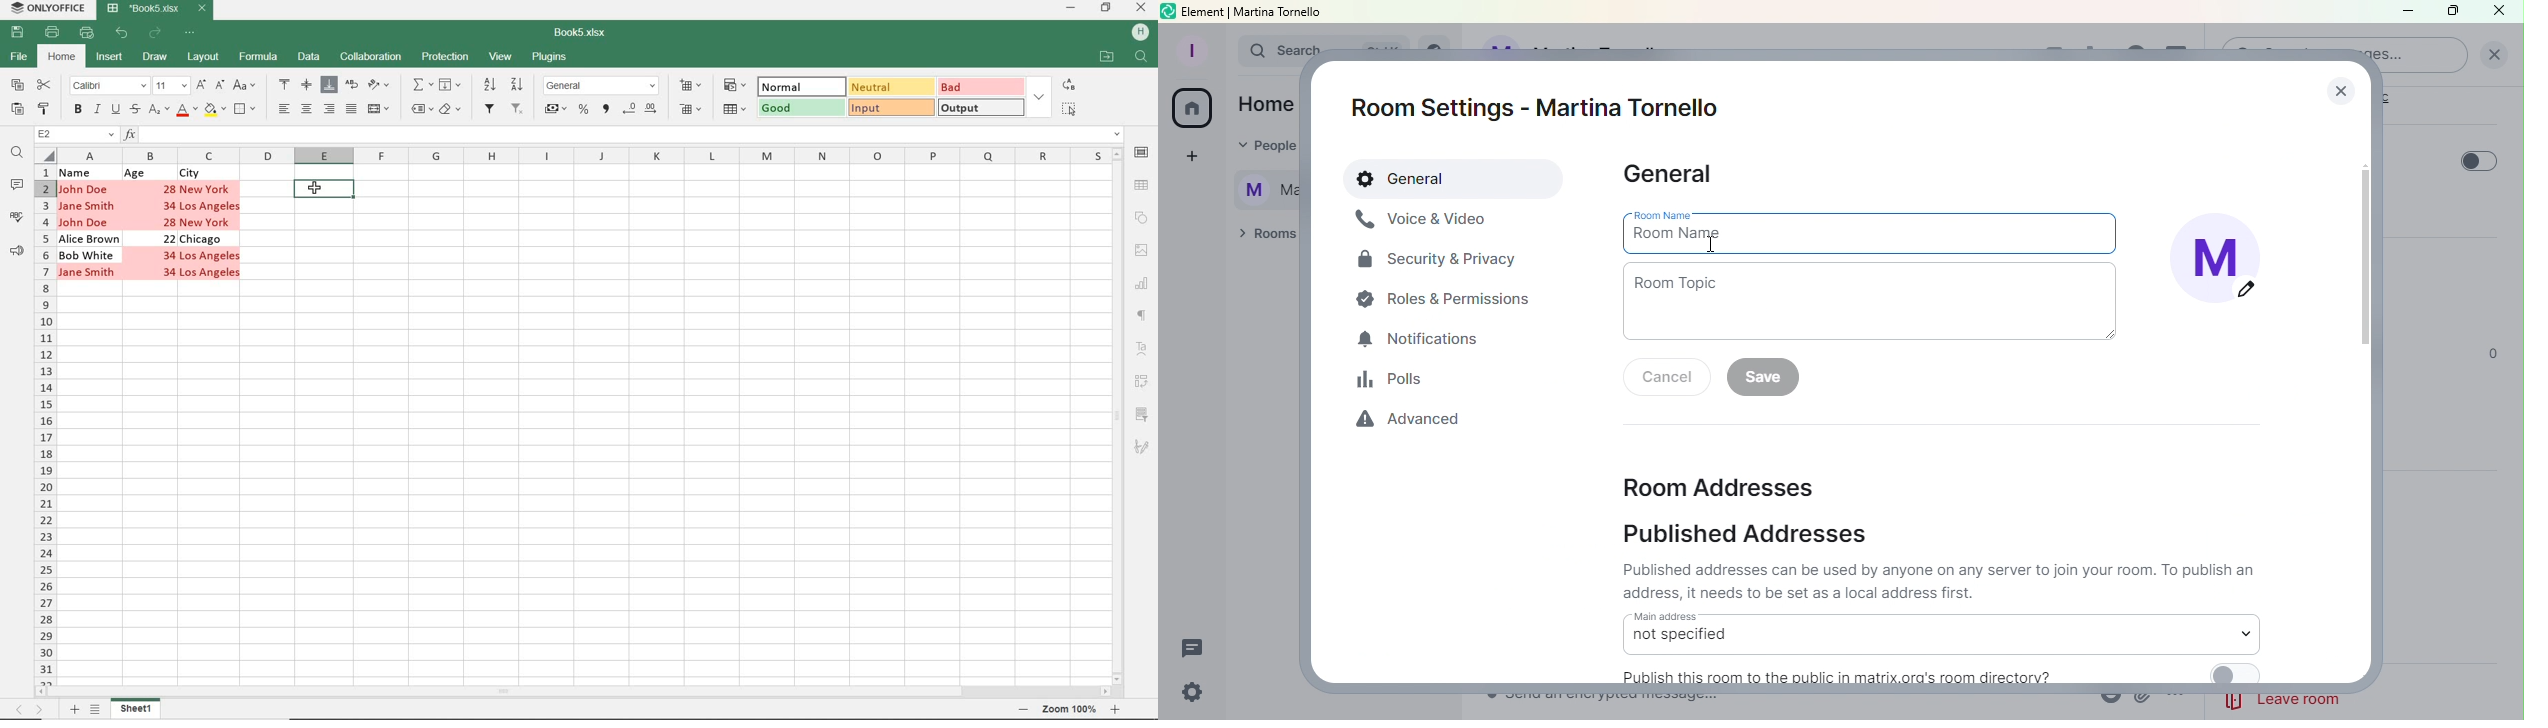 The image size is (2548, 728). I want to click on John Doe, so click(87, 222).